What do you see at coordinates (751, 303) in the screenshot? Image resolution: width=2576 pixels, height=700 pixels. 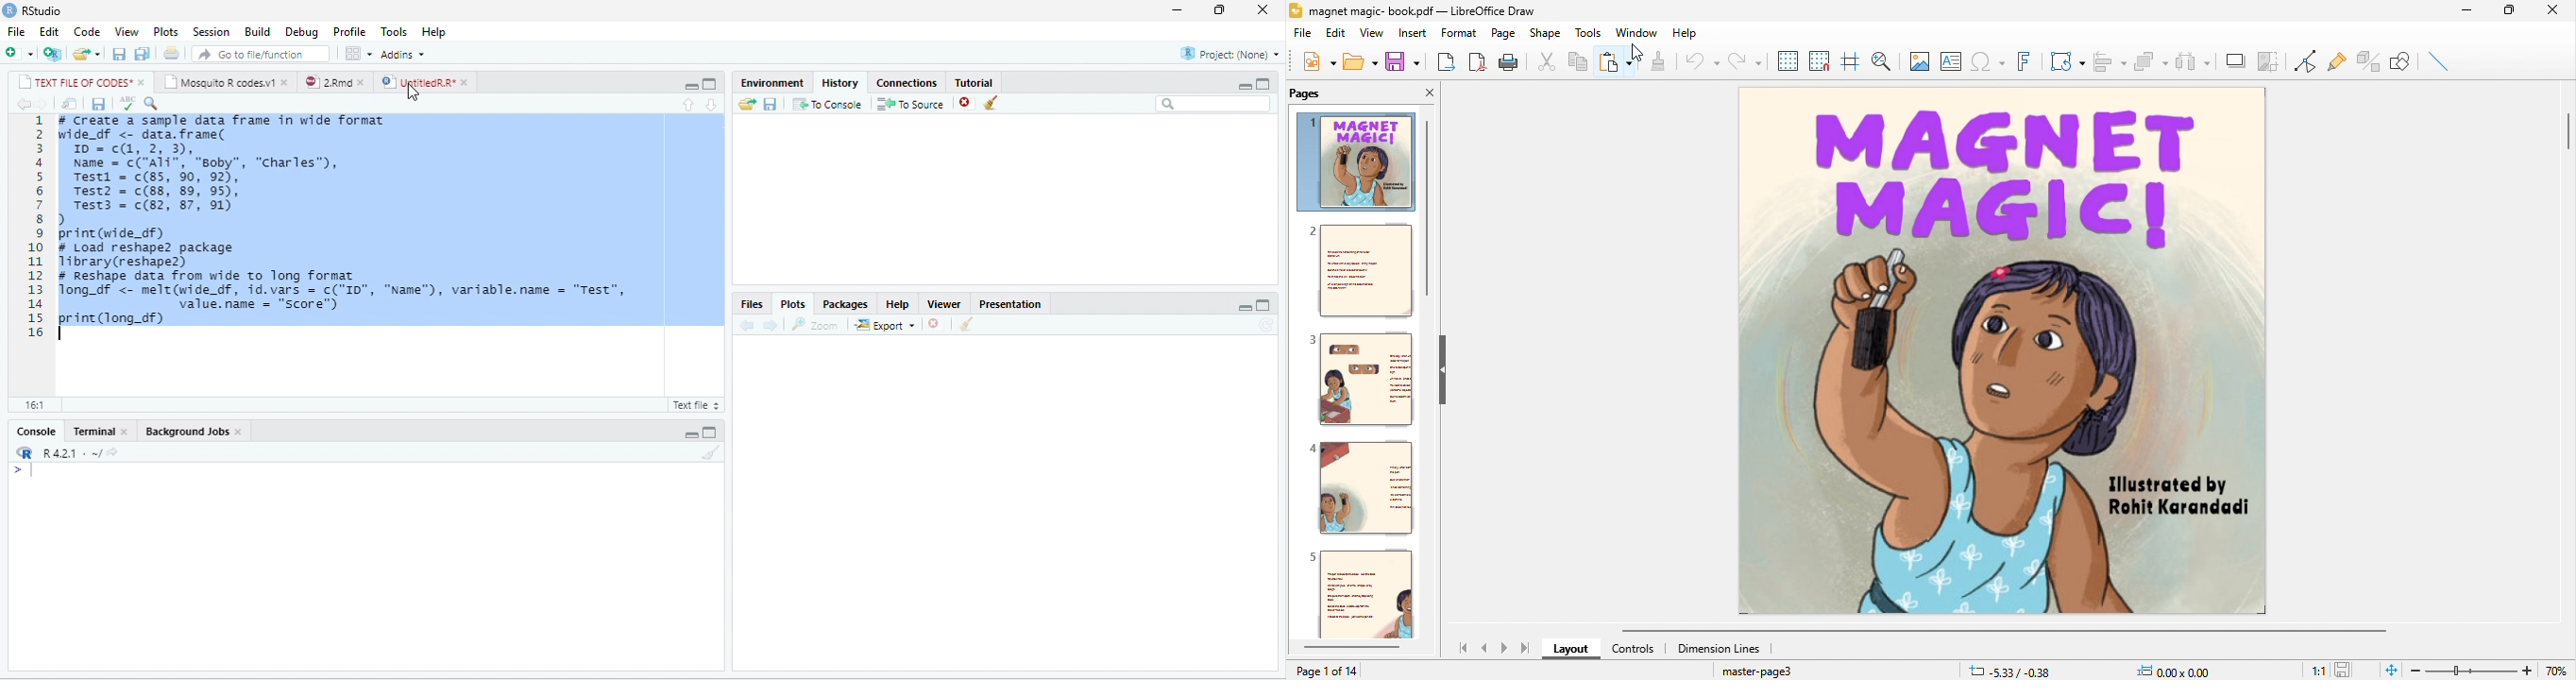 I see `Files` at bounding box center [751, 303].